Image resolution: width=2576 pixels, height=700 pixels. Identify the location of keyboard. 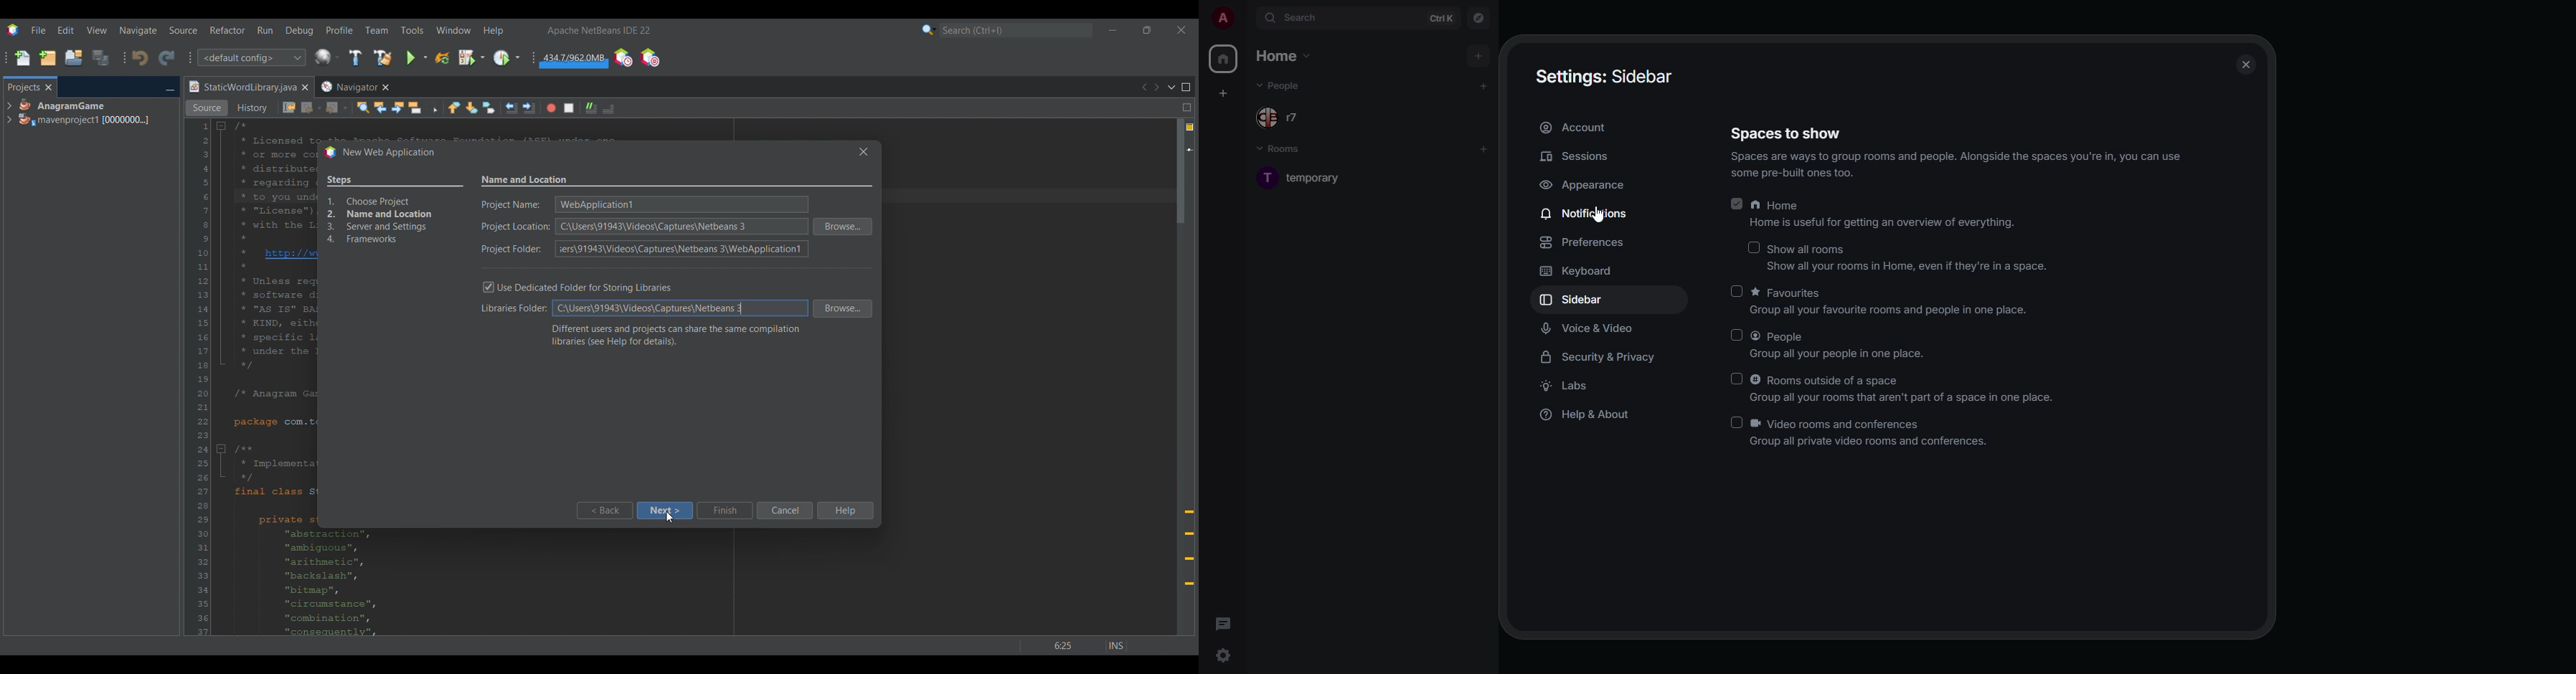
(1577, 272).